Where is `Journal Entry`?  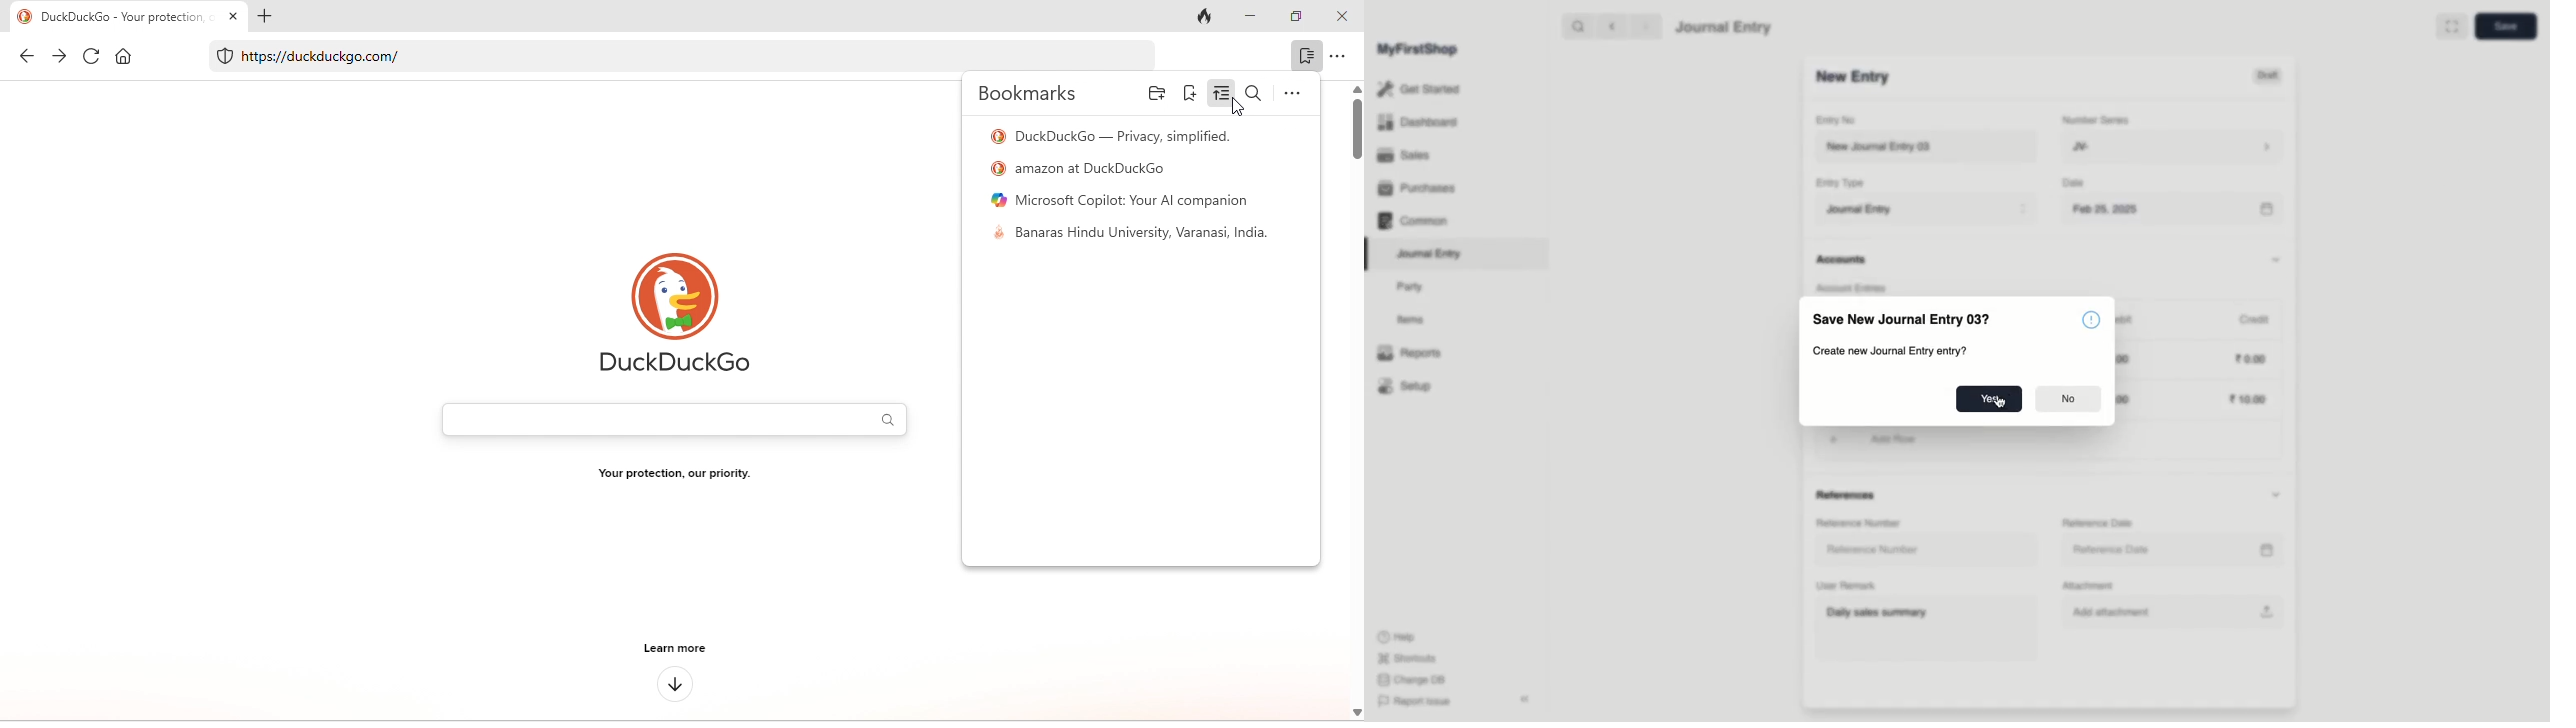 Journal Entry is located at coordinates (1724, 26).